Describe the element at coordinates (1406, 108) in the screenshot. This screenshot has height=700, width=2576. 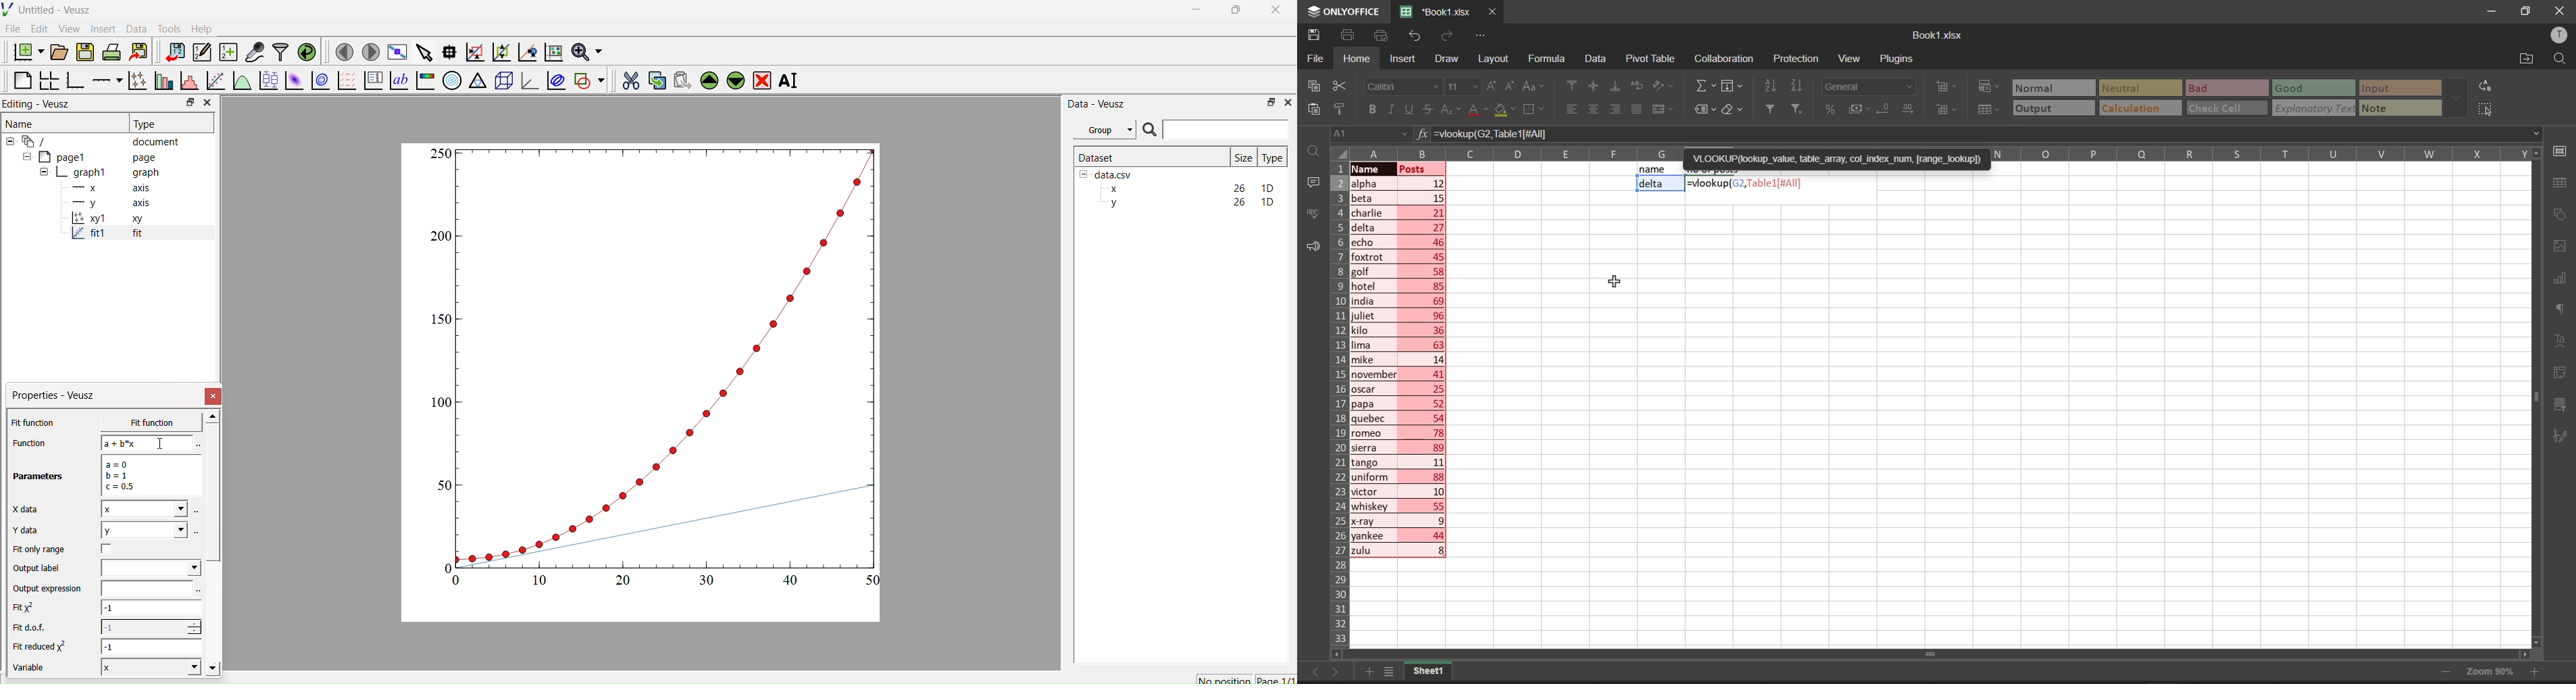
I see `underline` at that location.